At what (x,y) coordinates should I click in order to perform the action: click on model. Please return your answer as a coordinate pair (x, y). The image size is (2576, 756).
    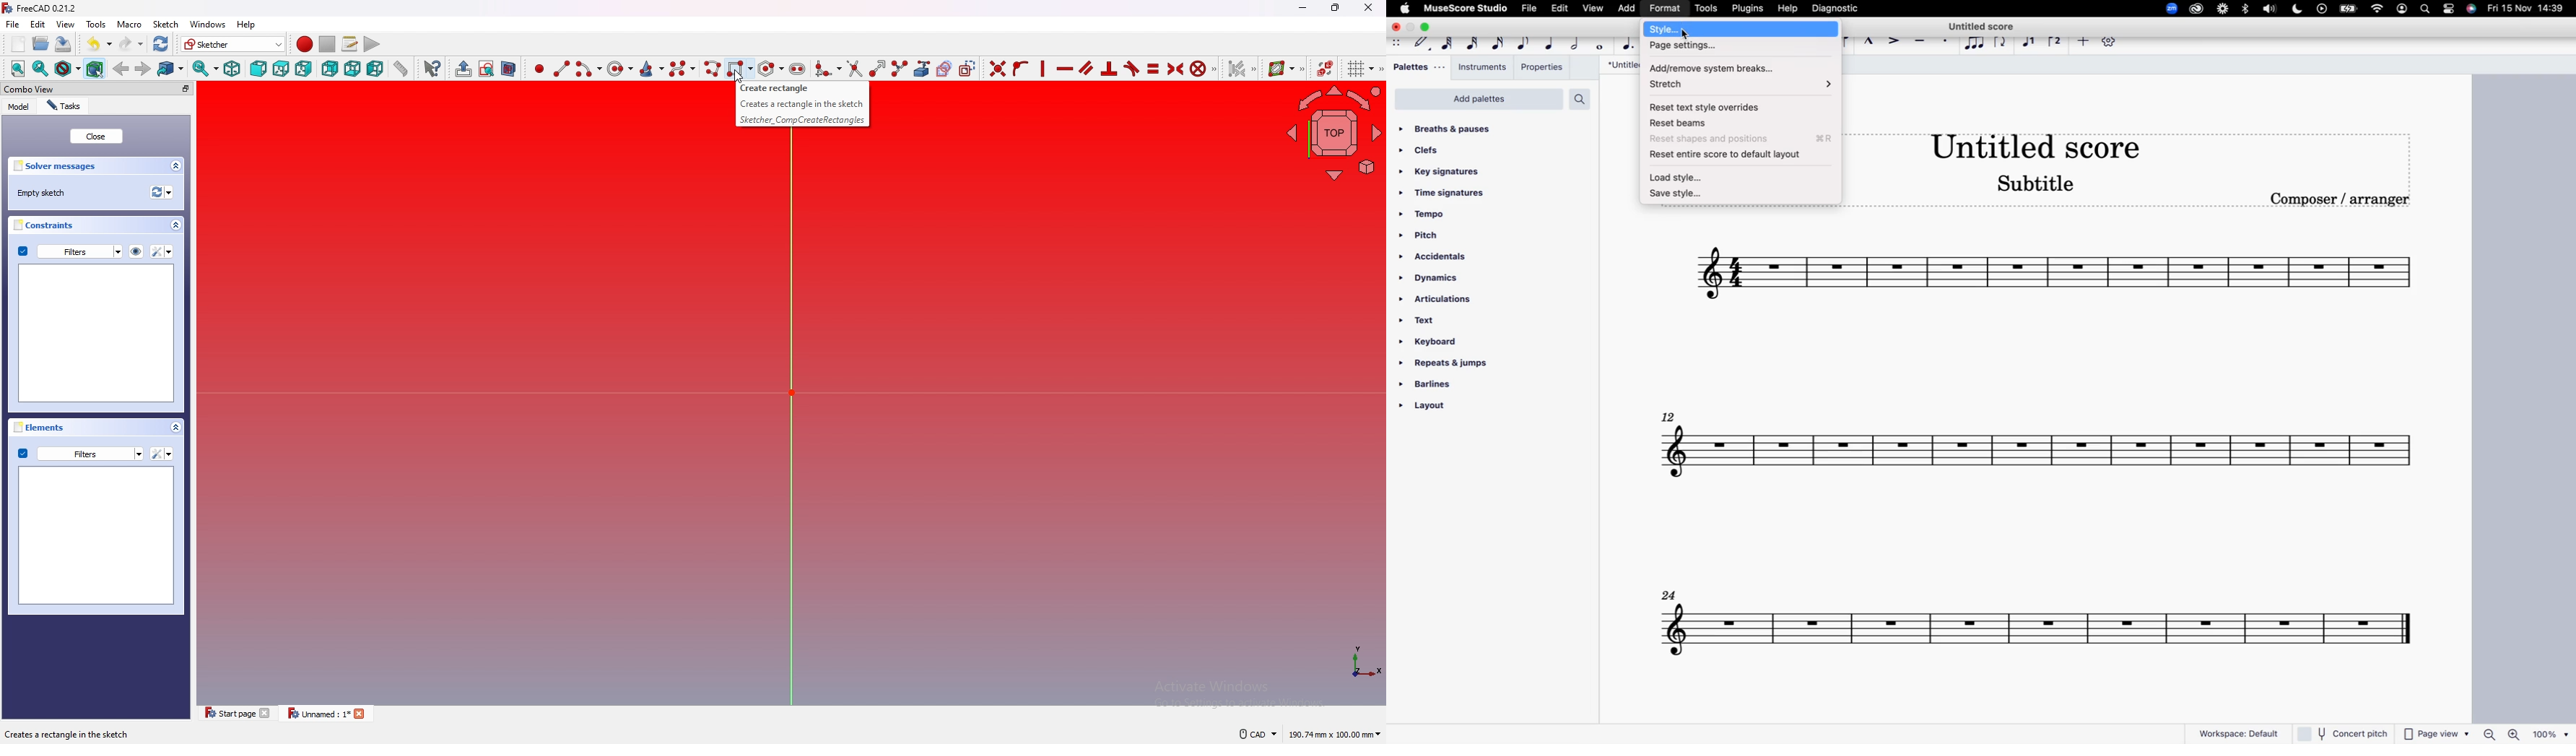
    Looking at the image, I should click on (19, 107).